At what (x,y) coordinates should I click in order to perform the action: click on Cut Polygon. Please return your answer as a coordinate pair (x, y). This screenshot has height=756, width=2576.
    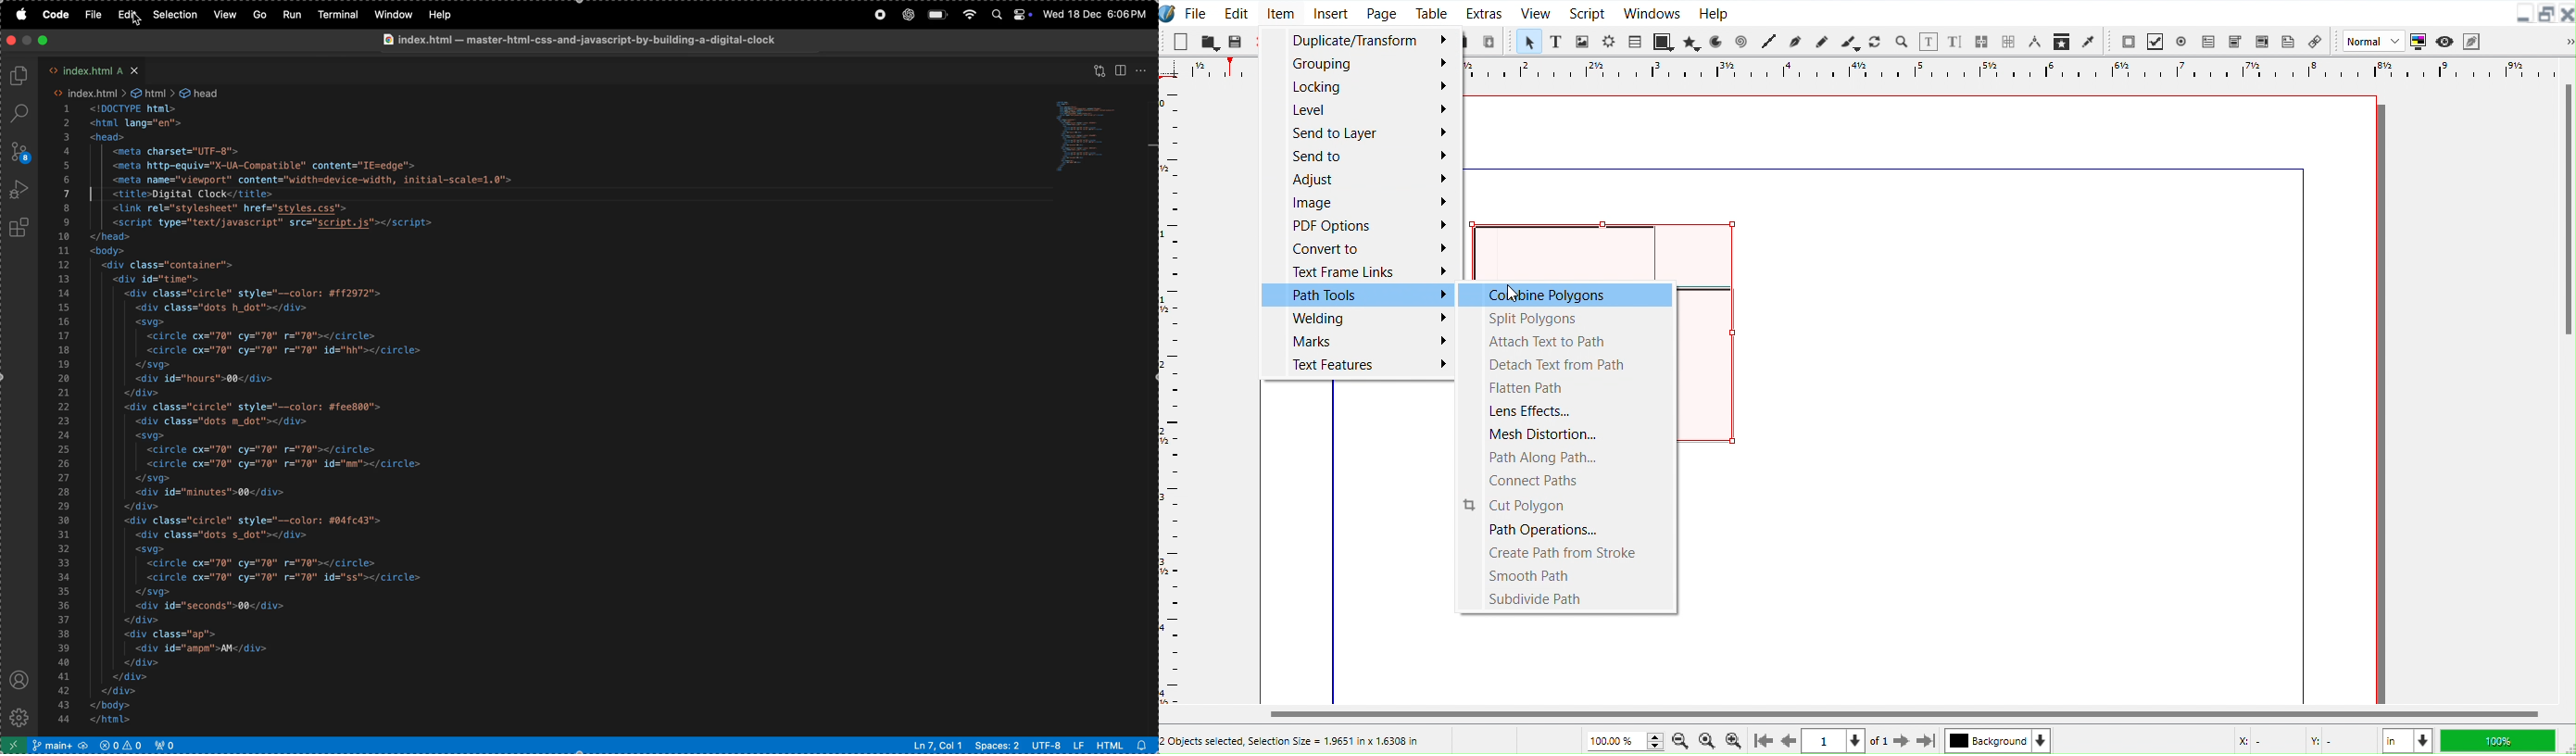
    Looking at the image, I should click on (1569, 504).